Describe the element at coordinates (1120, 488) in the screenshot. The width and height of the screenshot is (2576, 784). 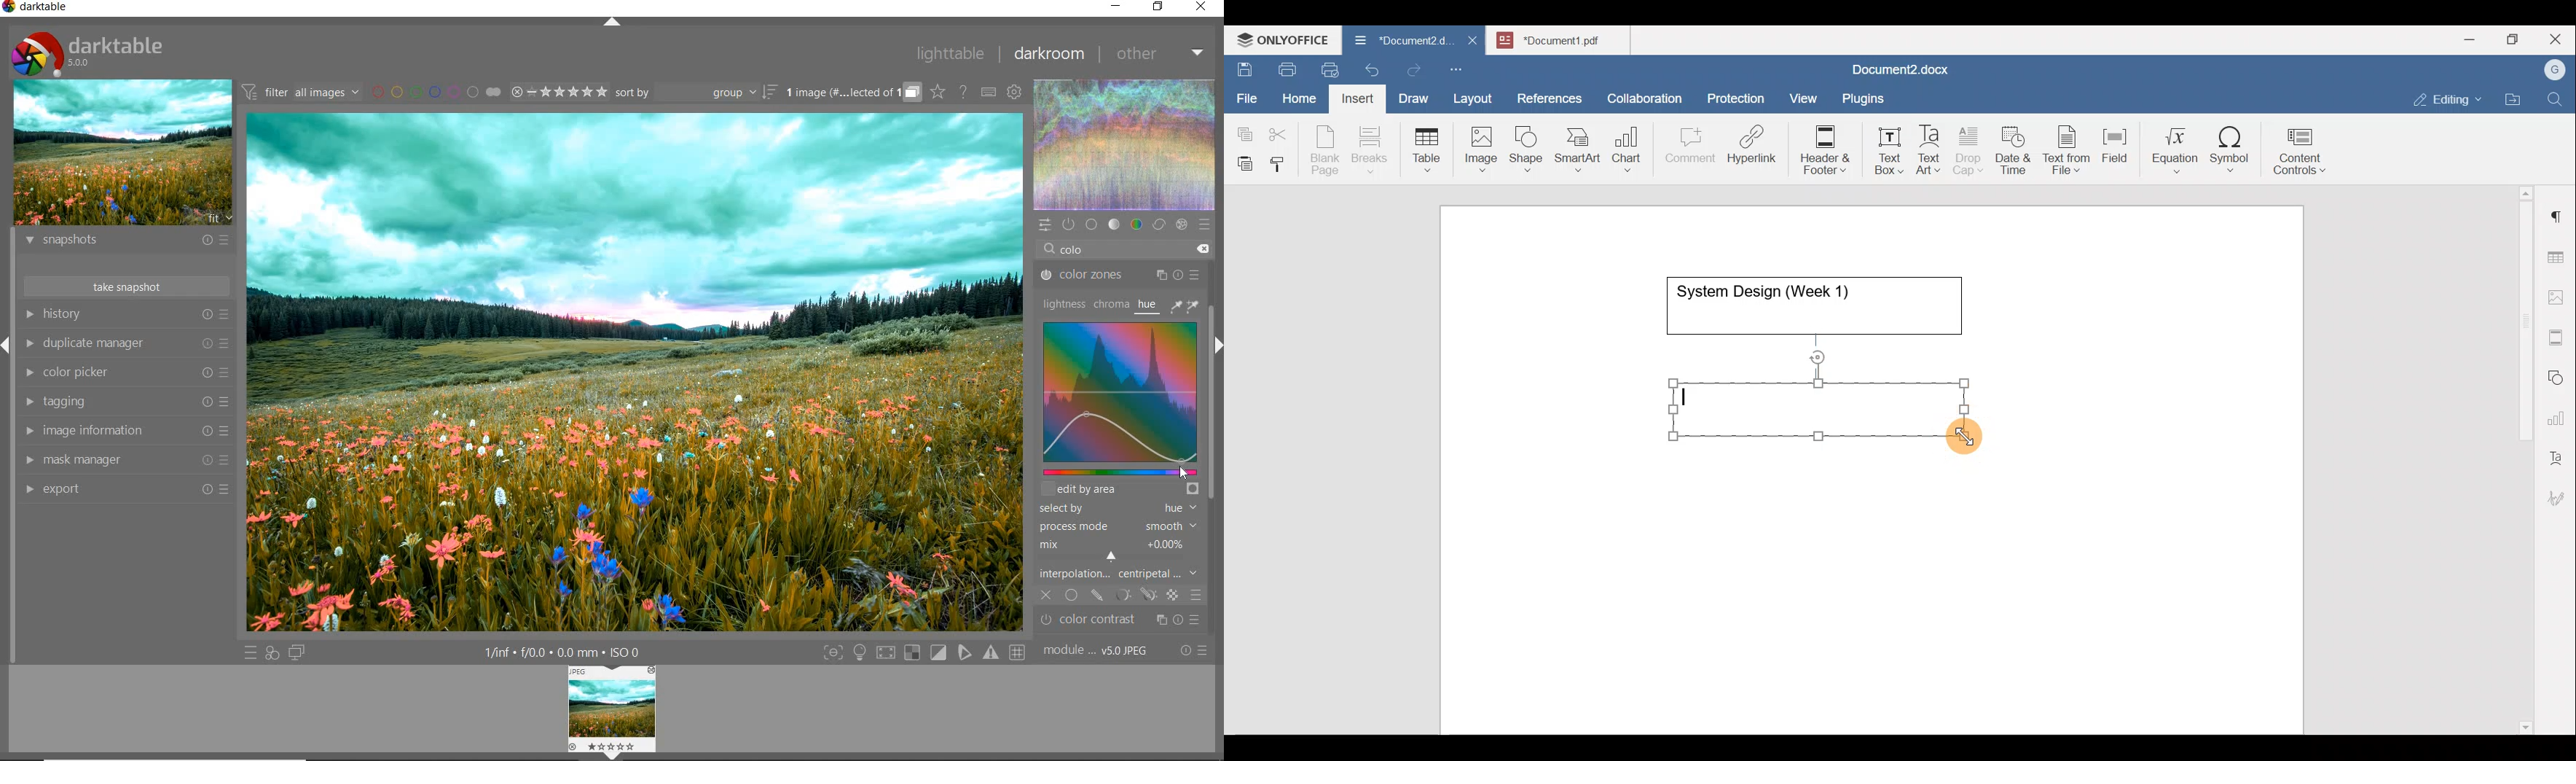
I see `edit by area` at that location.